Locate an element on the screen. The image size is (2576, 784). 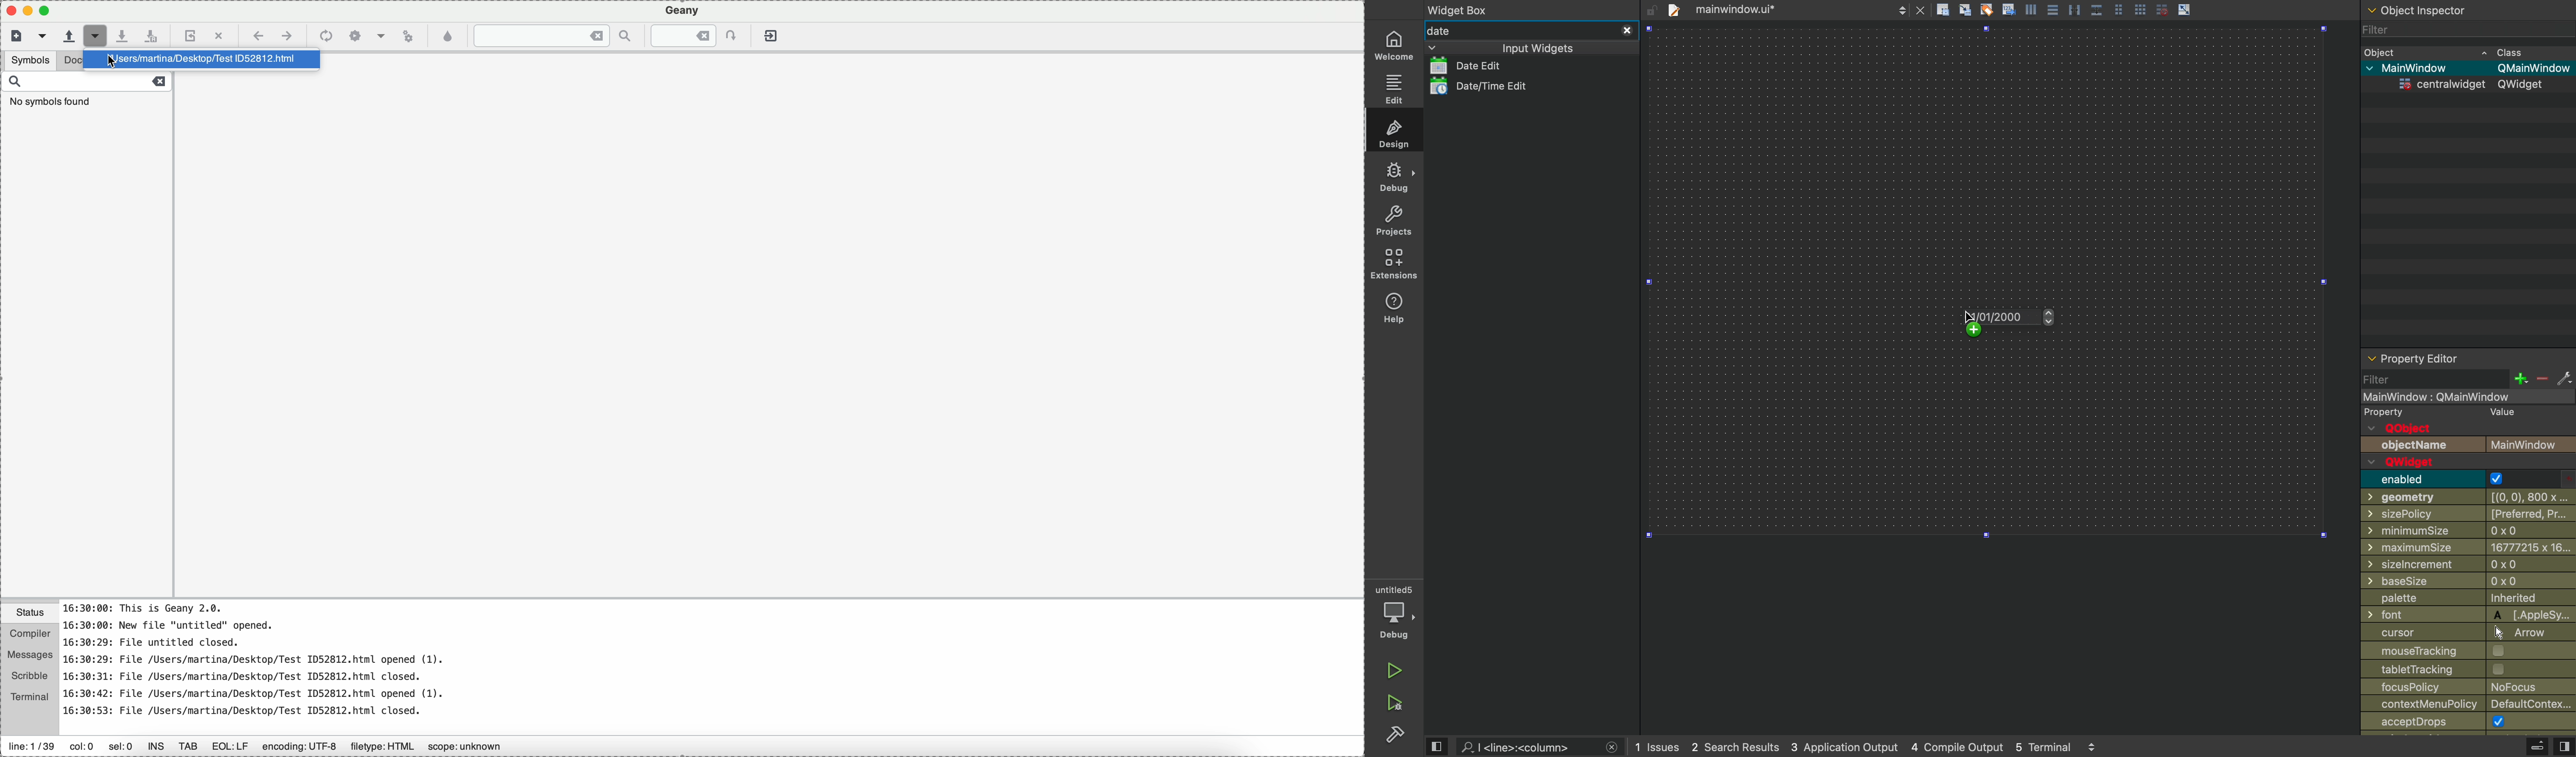
edit is located at coordinates (1393, 89).